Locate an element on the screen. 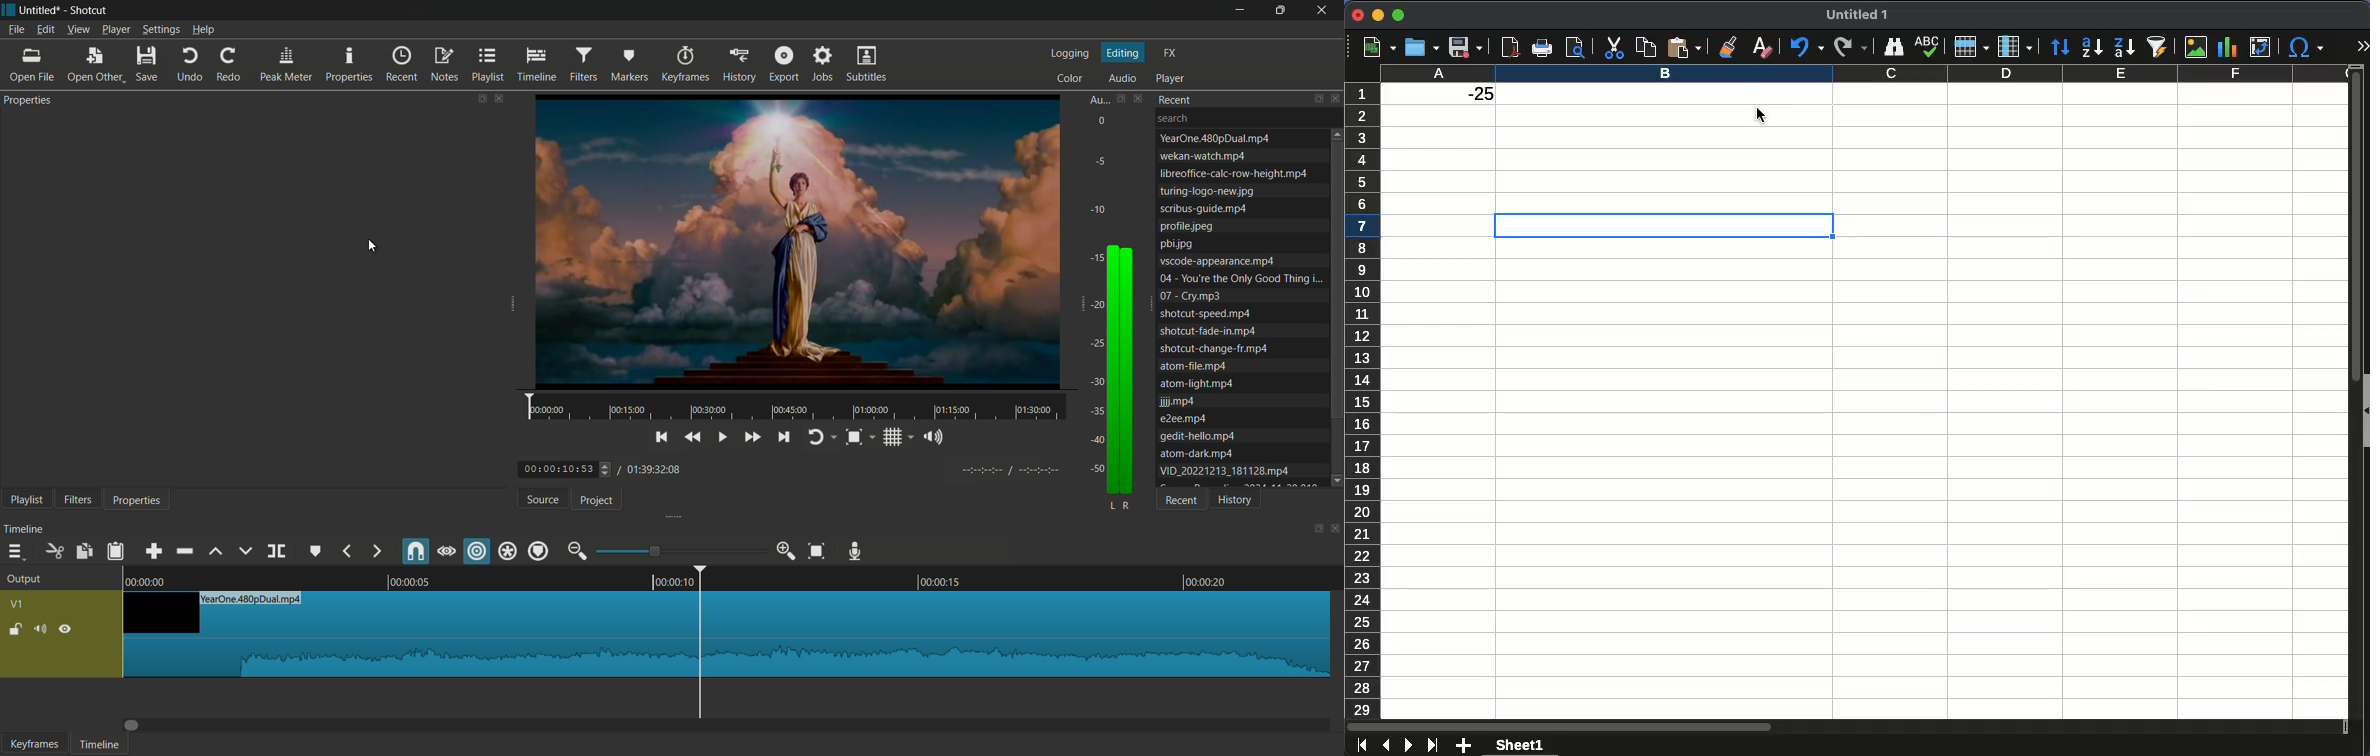 The height and width of the screenshot is (756, 2380). filters is located at coordinates (585, 64).